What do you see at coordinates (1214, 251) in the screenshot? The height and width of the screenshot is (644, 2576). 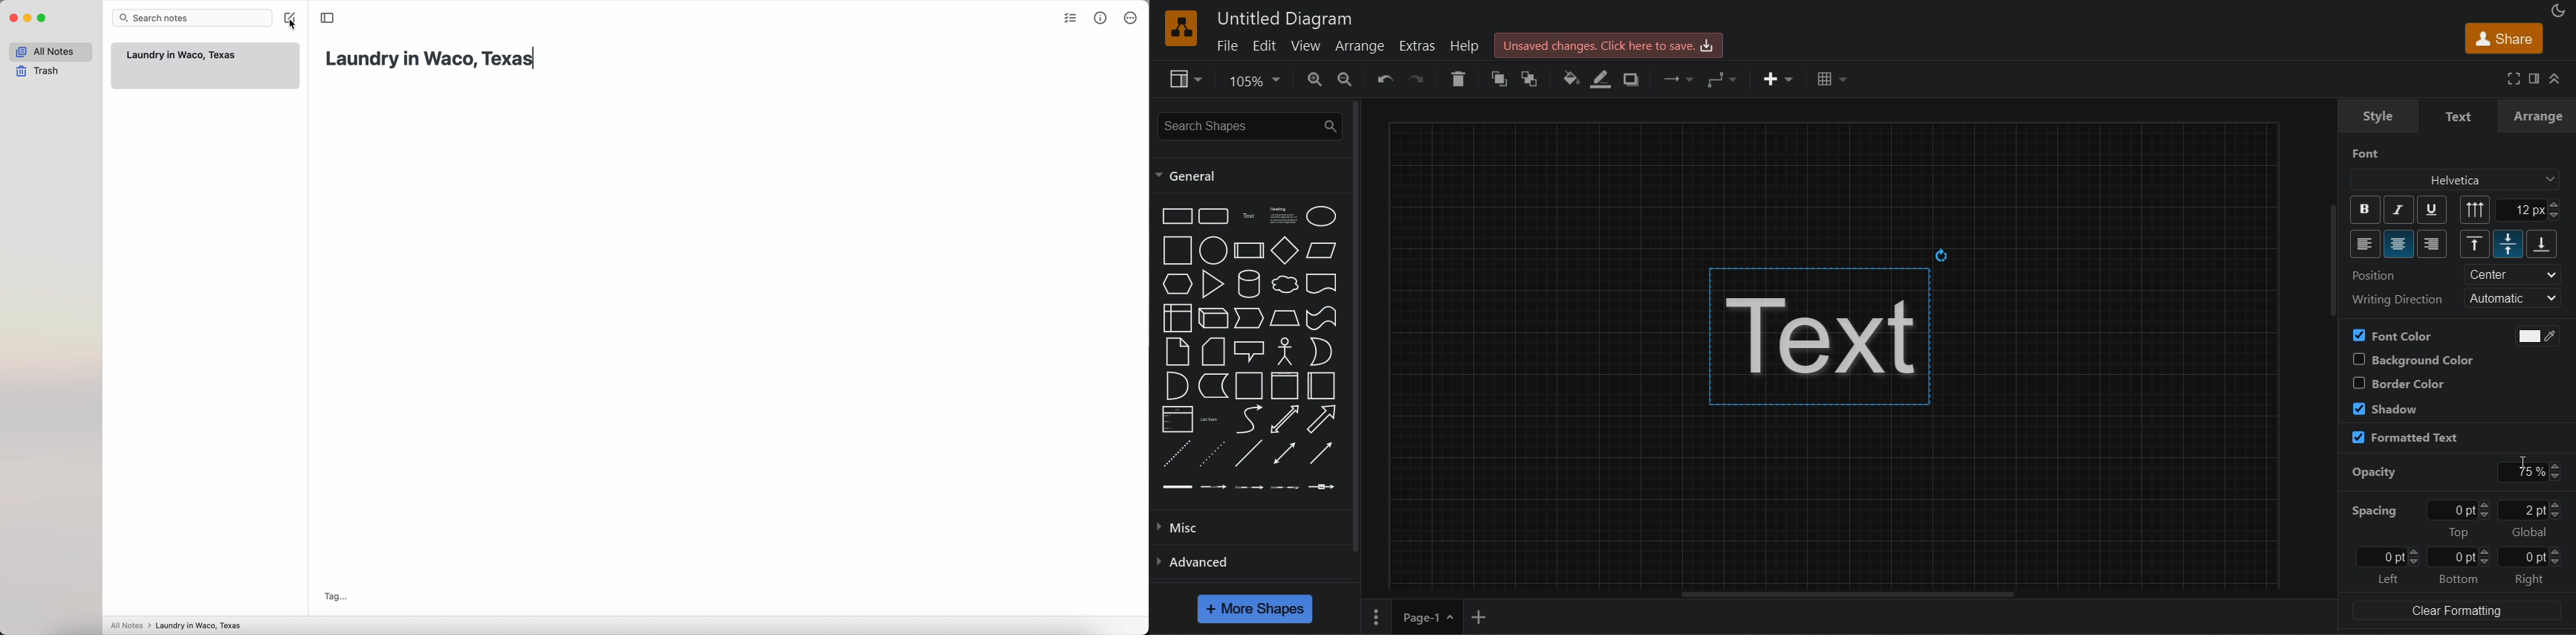 I see `circle` at bounding box center [1214, 251].